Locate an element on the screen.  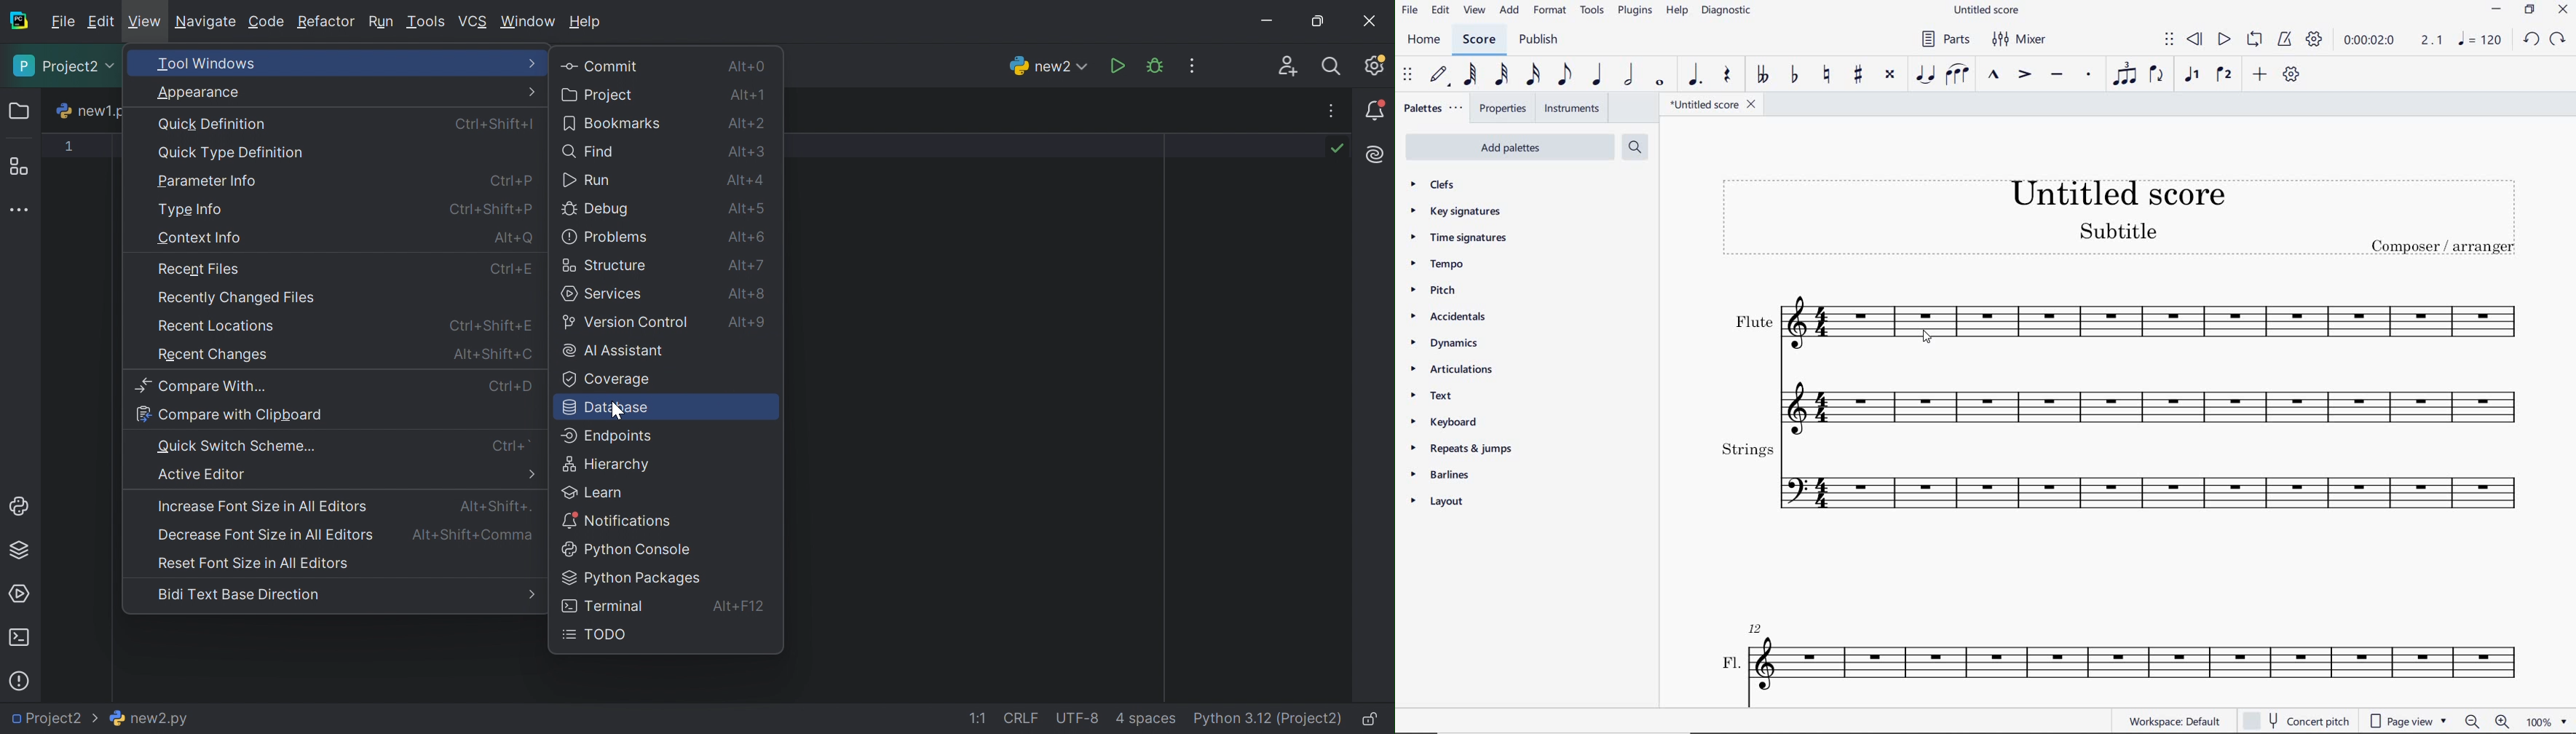
Database is located at coordinates (671, 407).